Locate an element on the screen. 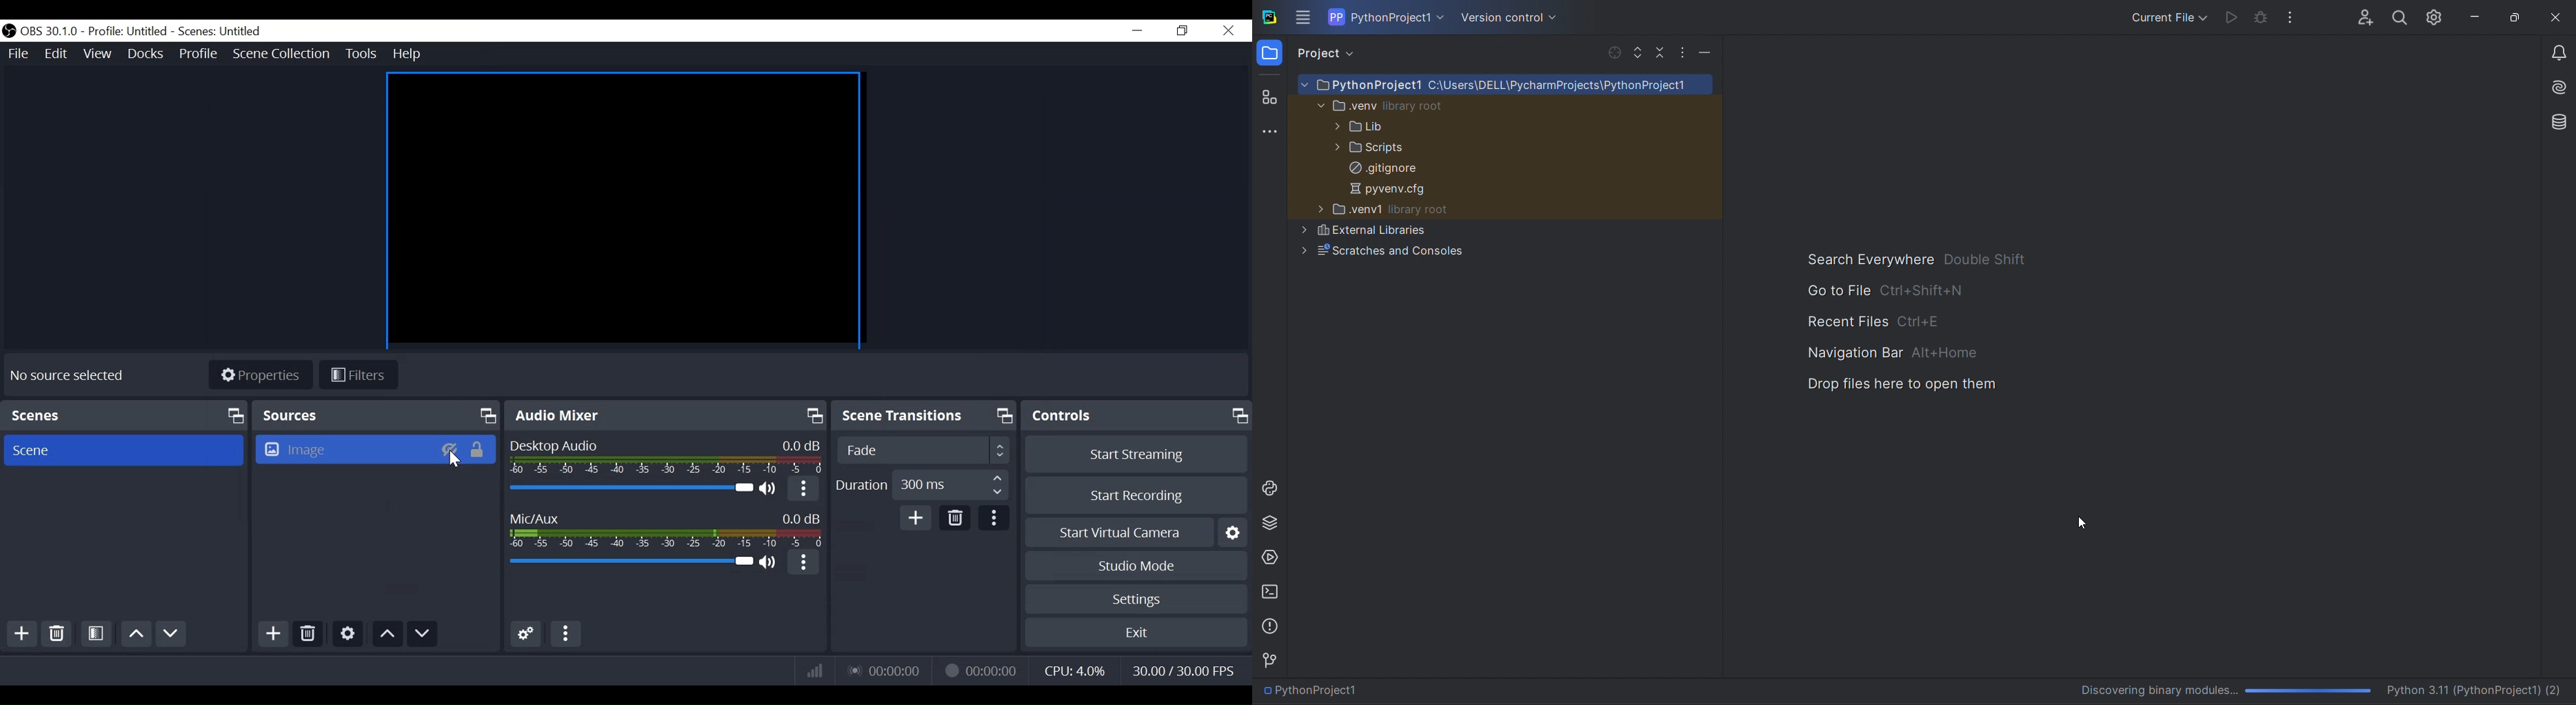  Mic/Aux is located at coordinates (664, 525).